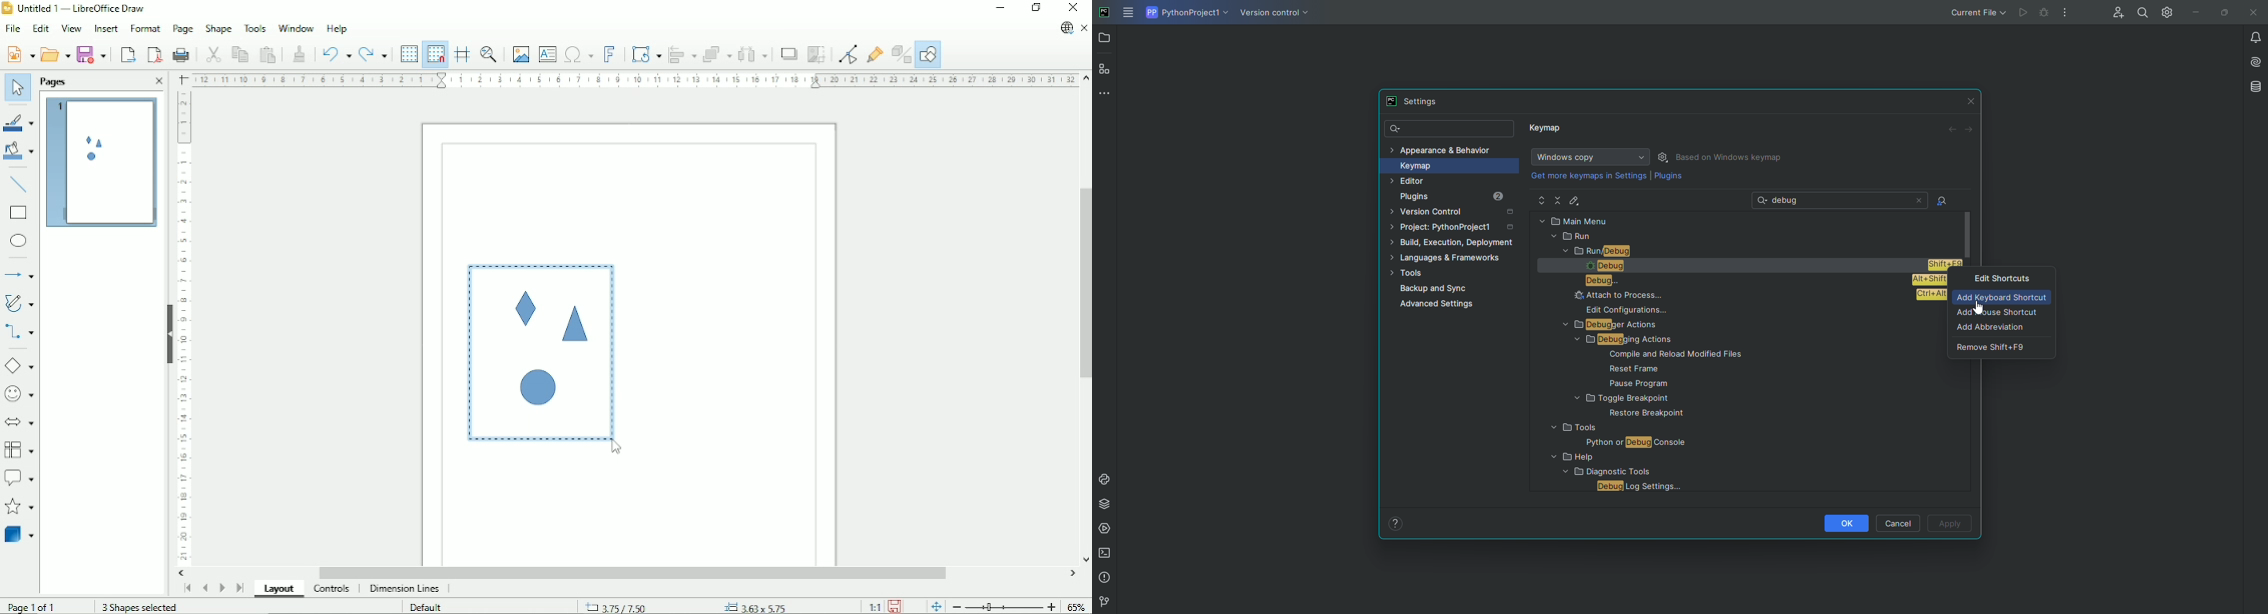 The height and width of the screenshot is (616, 2268). I want to click on Advanced Settings, so click(1440, 306).